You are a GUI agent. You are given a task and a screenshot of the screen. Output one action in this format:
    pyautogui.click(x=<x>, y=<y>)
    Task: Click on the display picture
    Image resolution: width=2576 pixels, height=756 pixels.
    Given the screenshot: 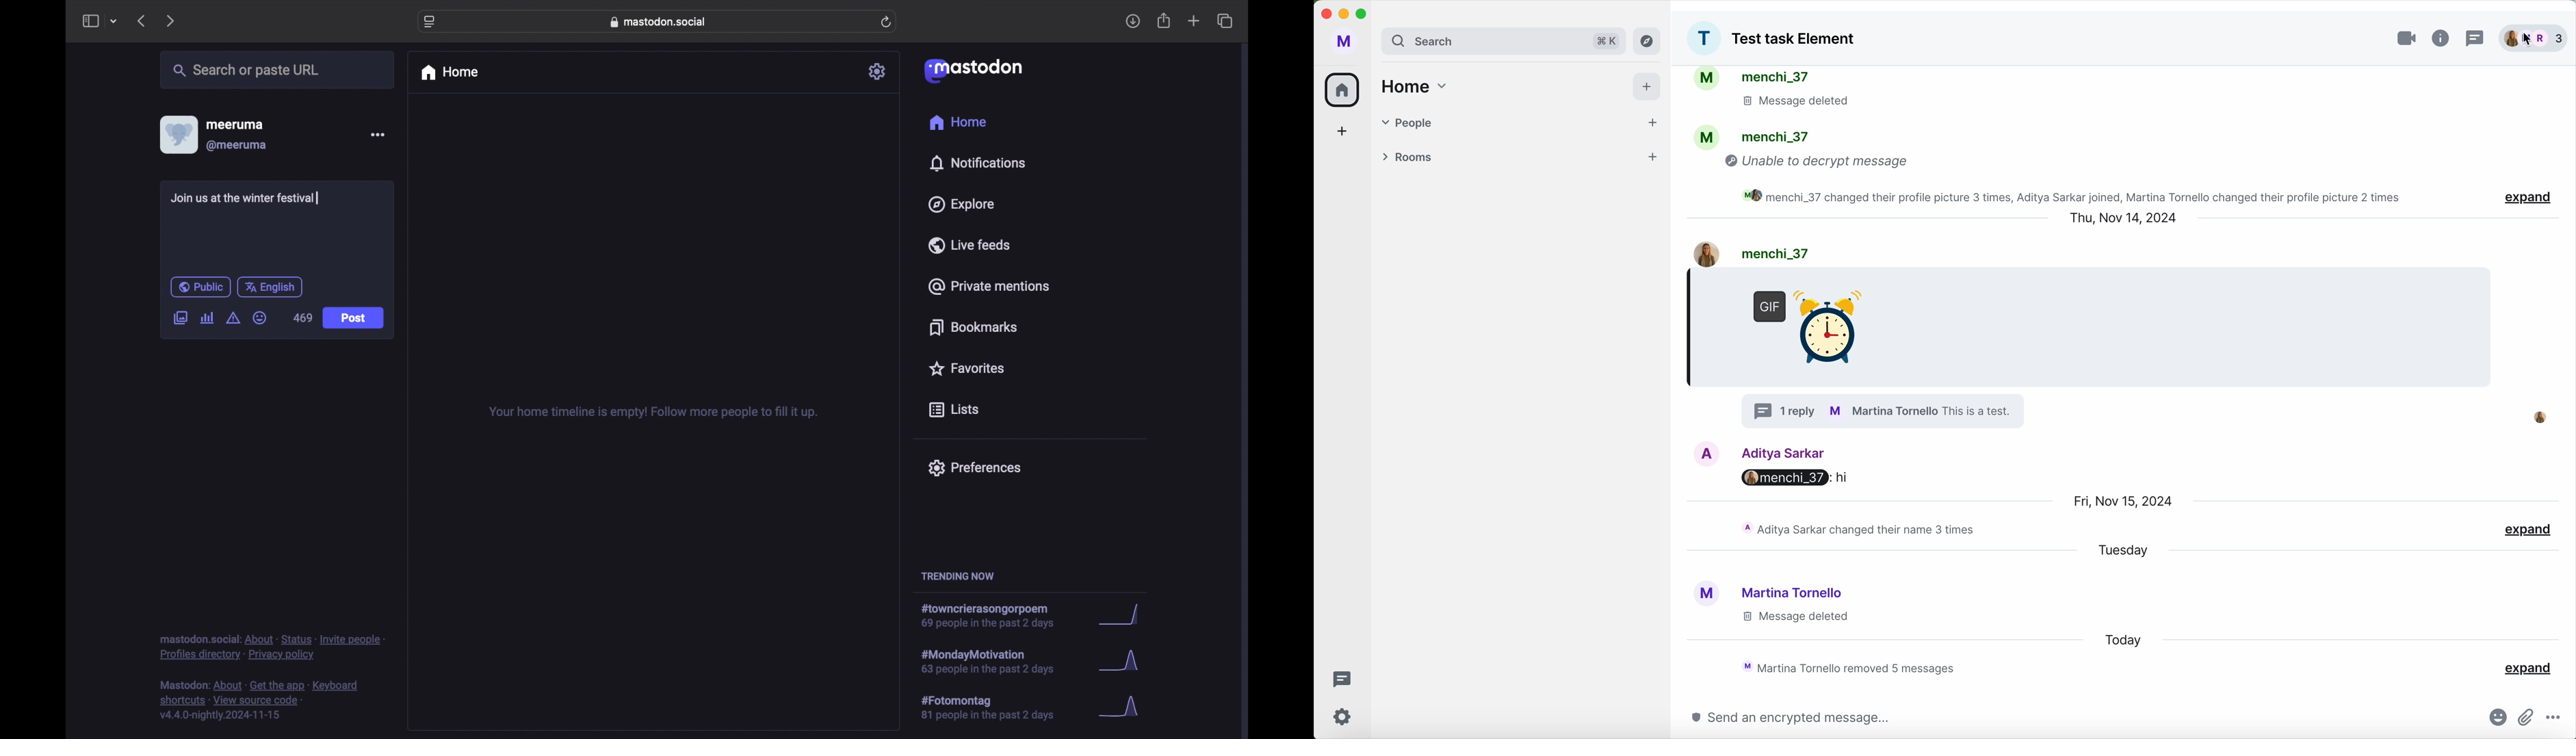 What is the action you would take?
    pyautogui.click(x=177, y=134)
    